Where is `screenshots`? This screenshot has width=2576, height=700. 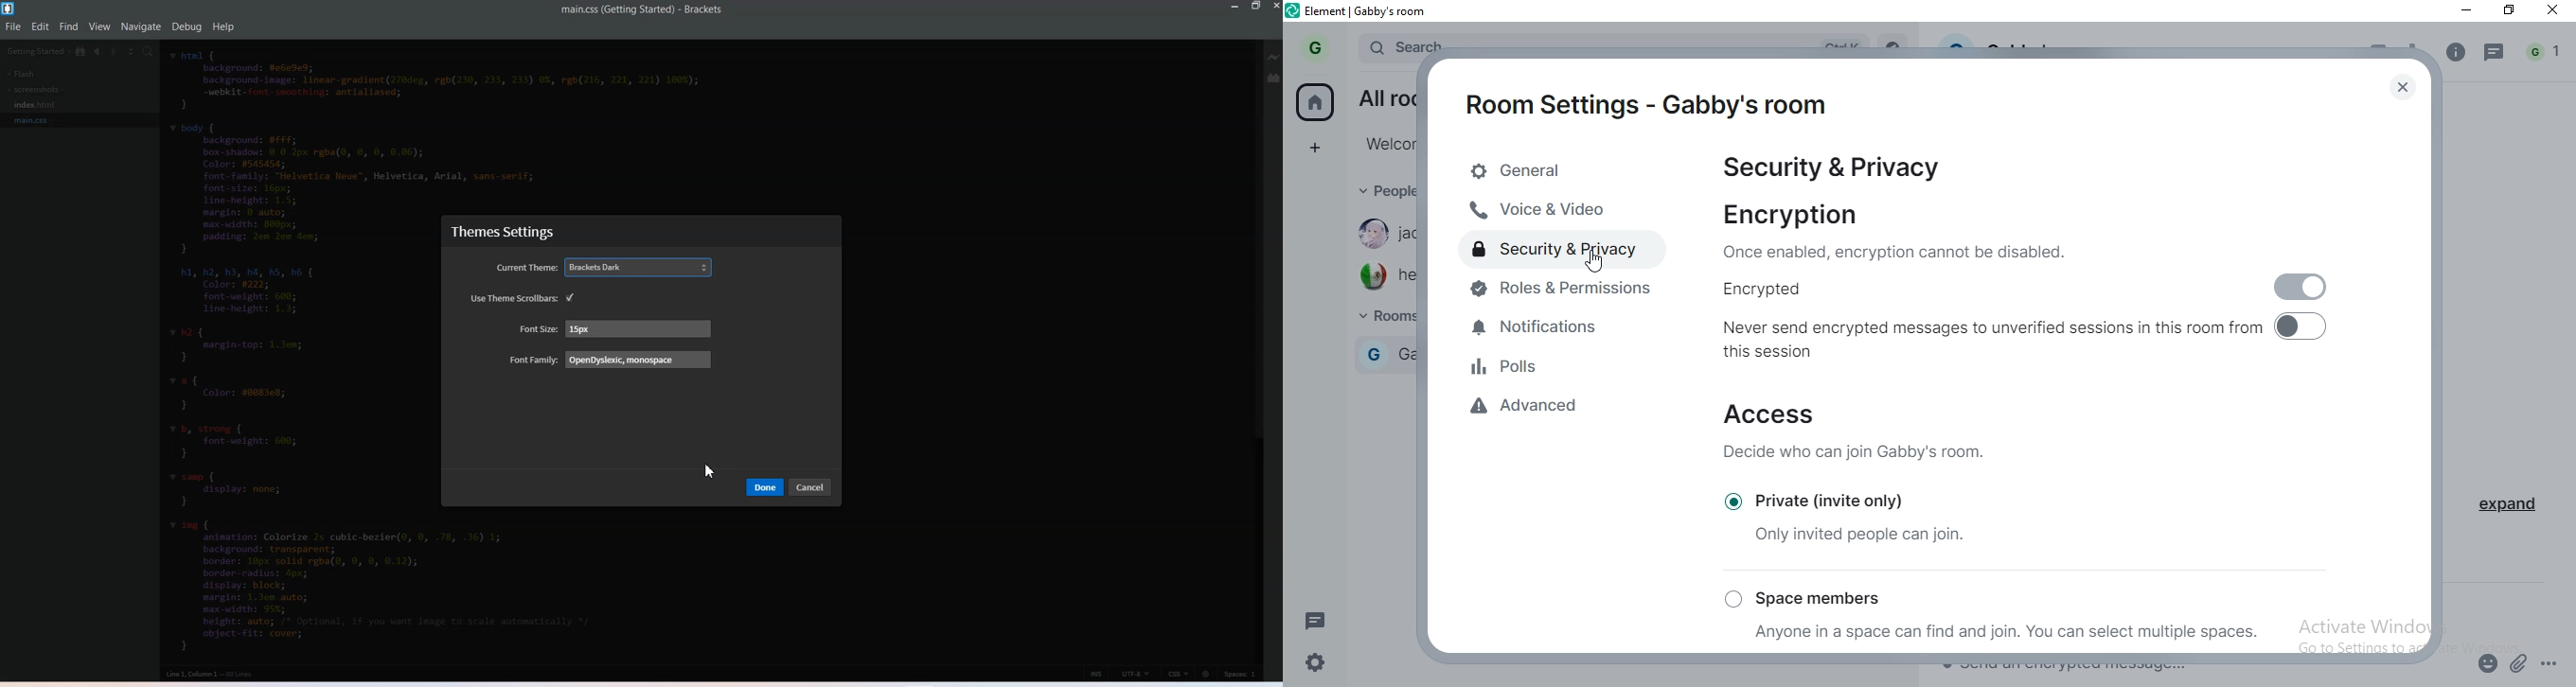 screenshots is located at coordinates (35, 90).